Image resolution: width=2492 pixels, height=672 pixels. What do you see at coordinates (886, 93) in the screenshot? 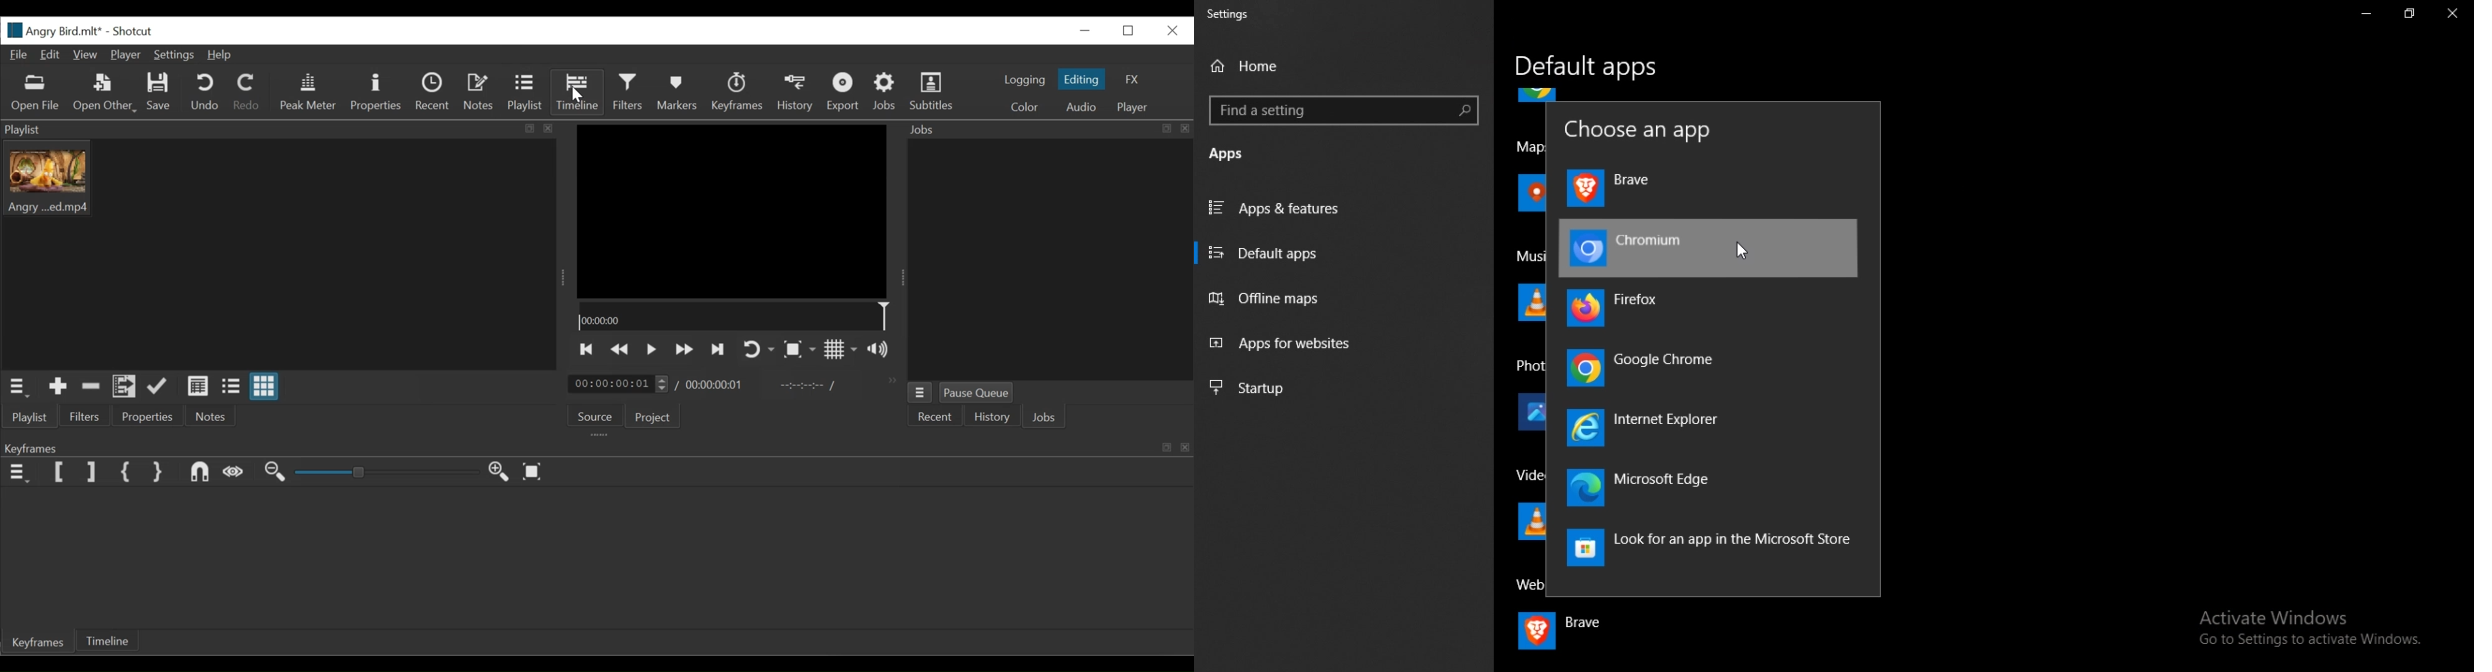
I see `Jobs` at bounding box center [886, 93].